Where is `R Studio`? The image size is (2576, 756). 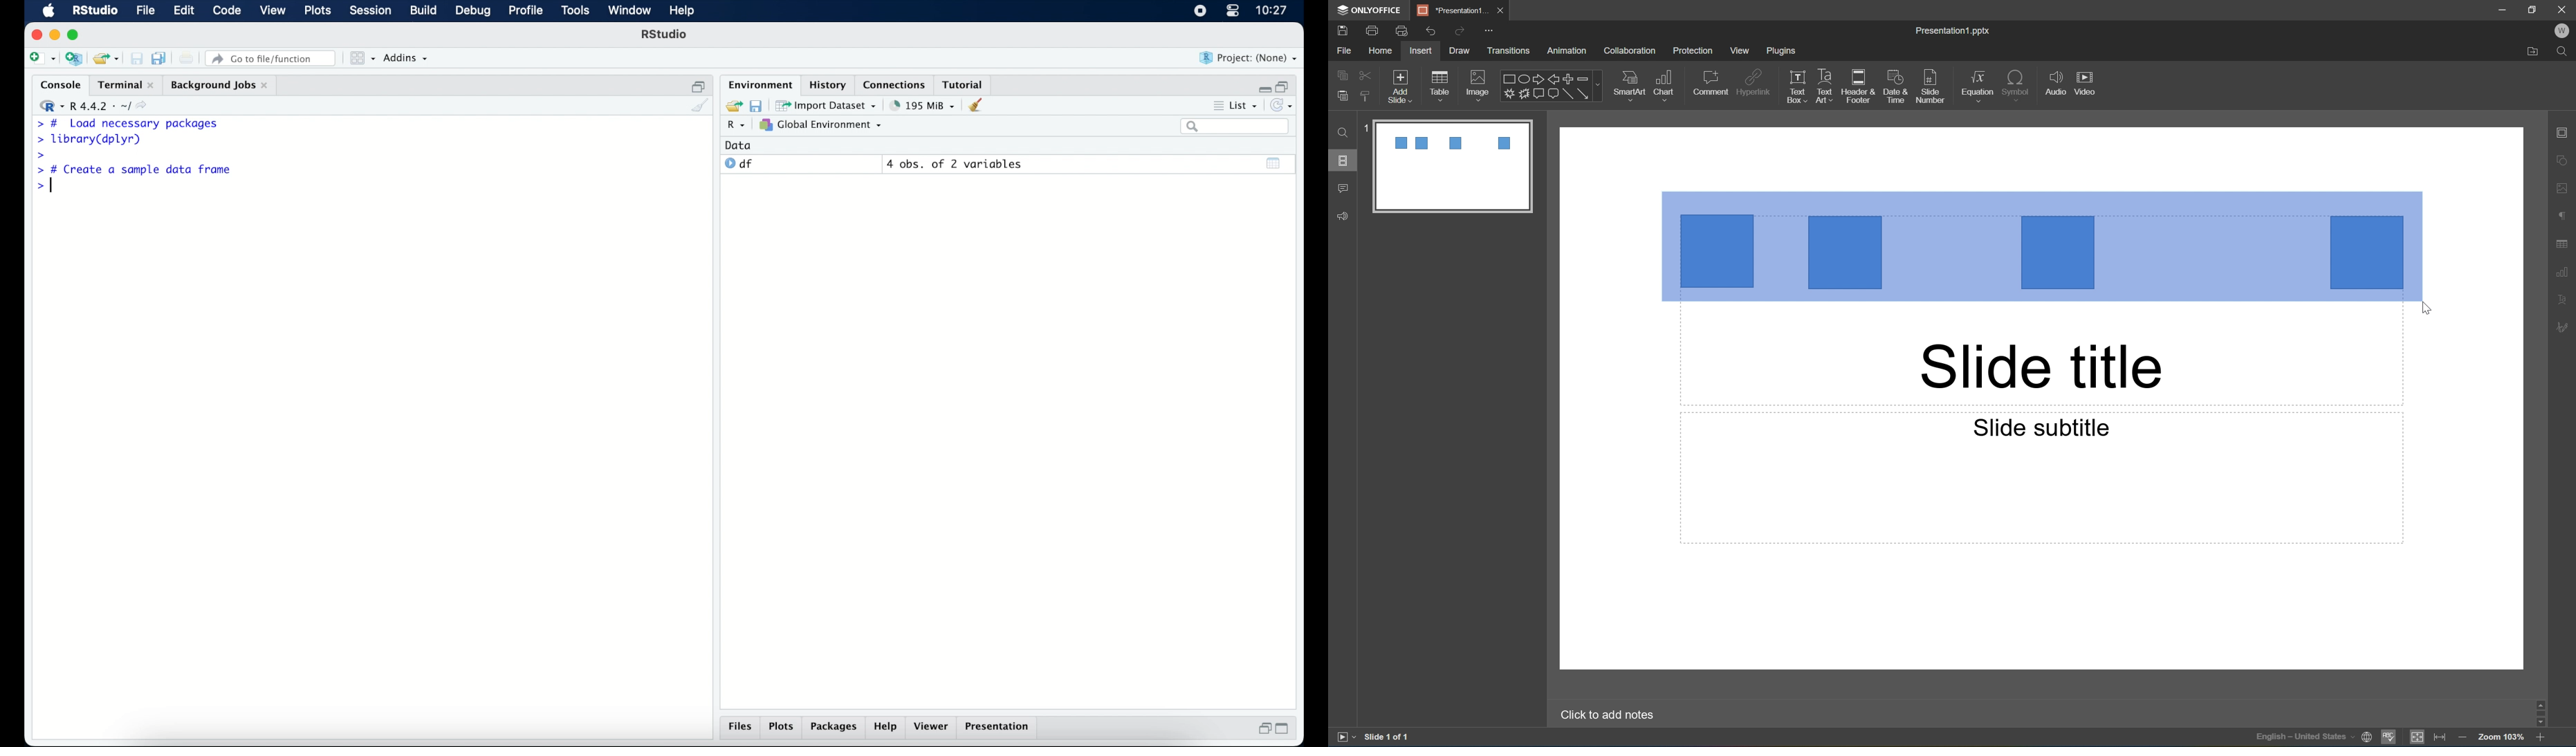 R Studio is located at coordinates (95, 11).